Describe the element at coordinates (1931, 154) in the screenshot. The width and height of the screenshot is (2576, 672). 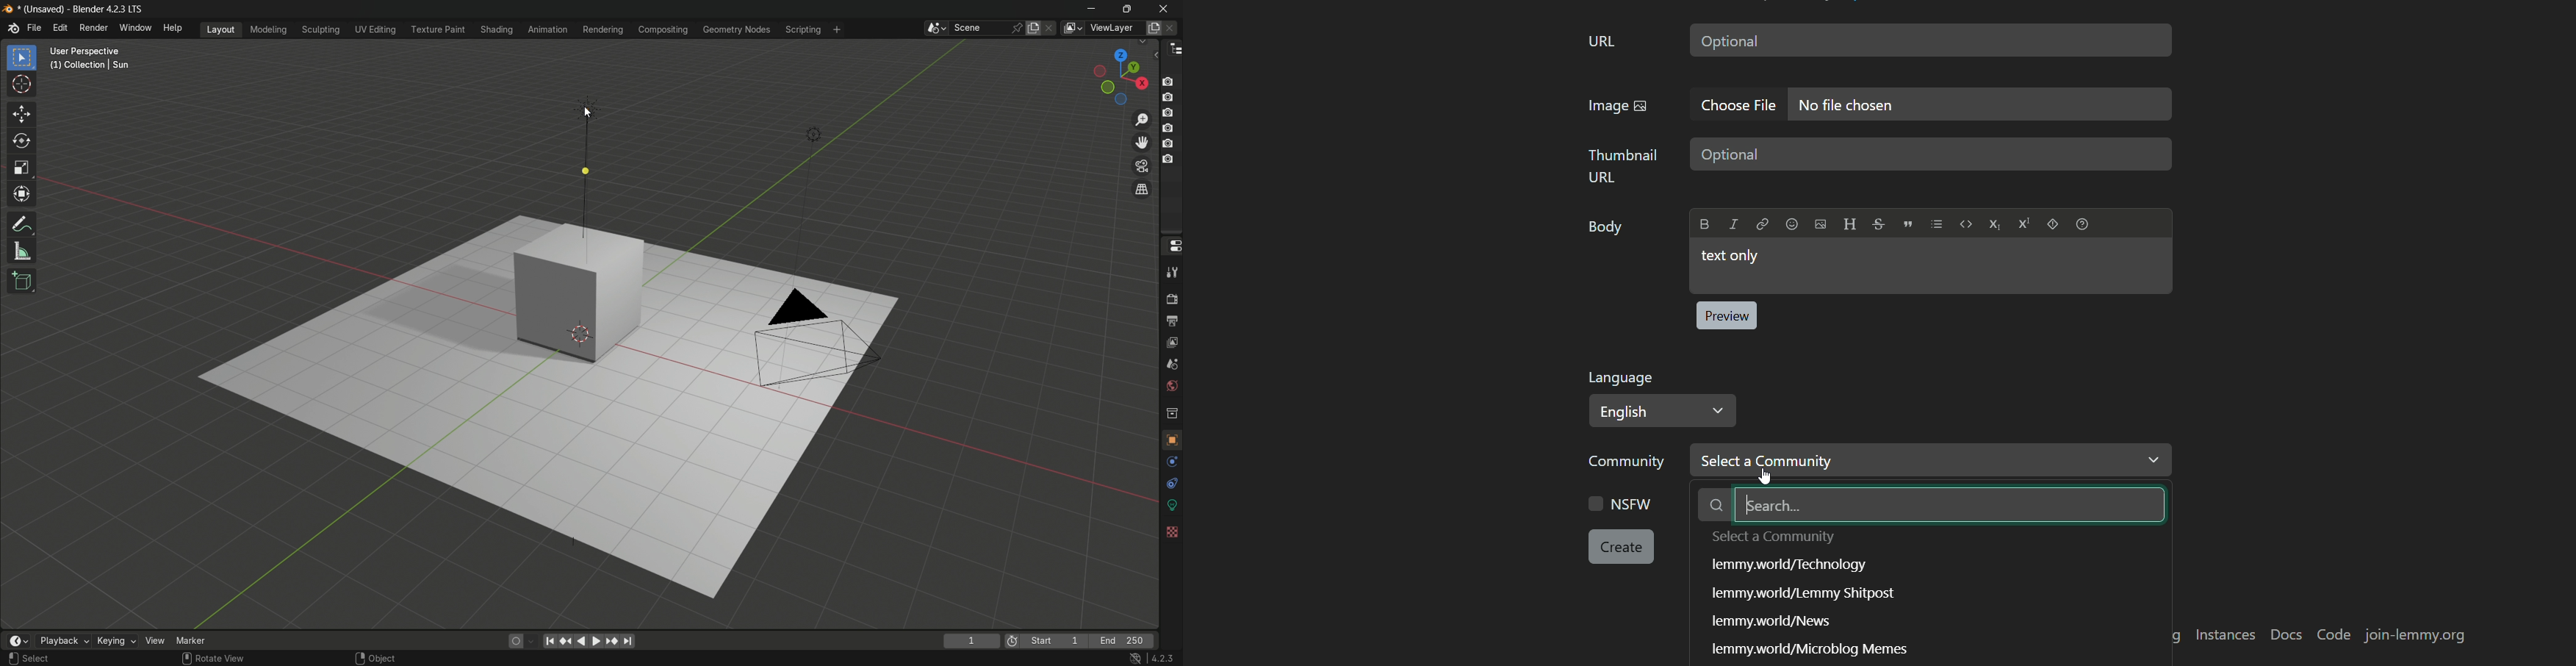
I see `text box` at that location.